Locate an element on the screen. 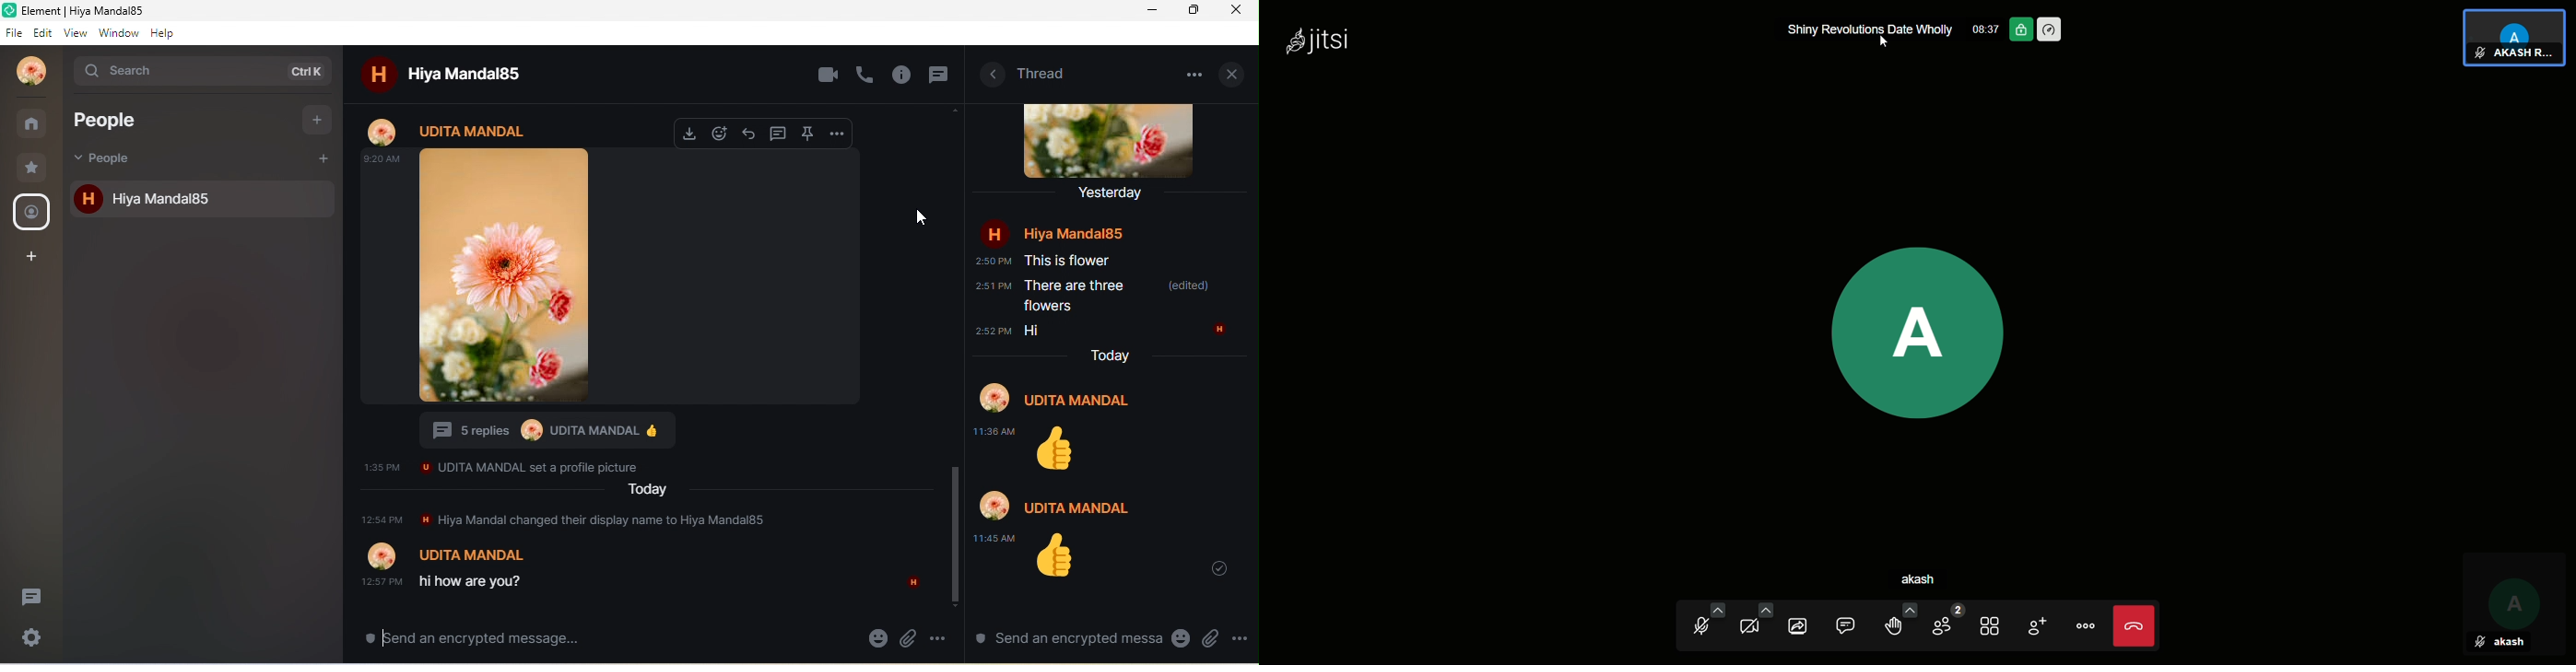  12:57 PM is located at coordinates (383, 581).